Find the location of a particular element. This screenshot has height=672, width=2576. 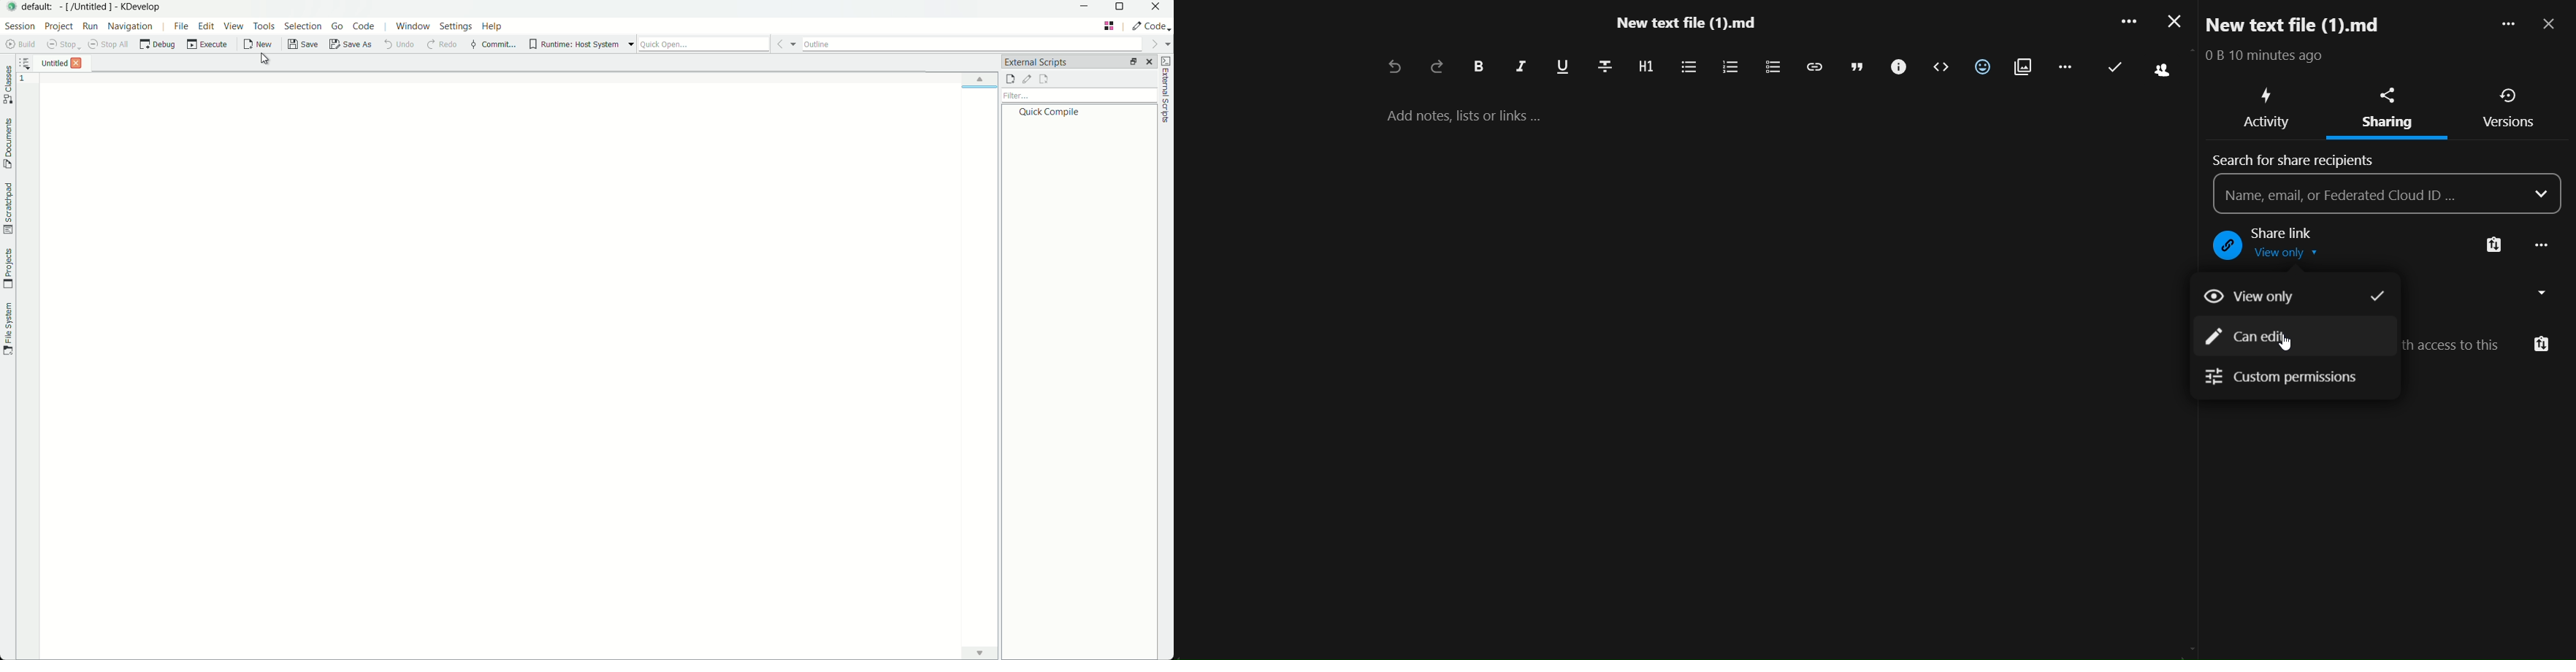

last saved is located at coordinates (2116, 67).